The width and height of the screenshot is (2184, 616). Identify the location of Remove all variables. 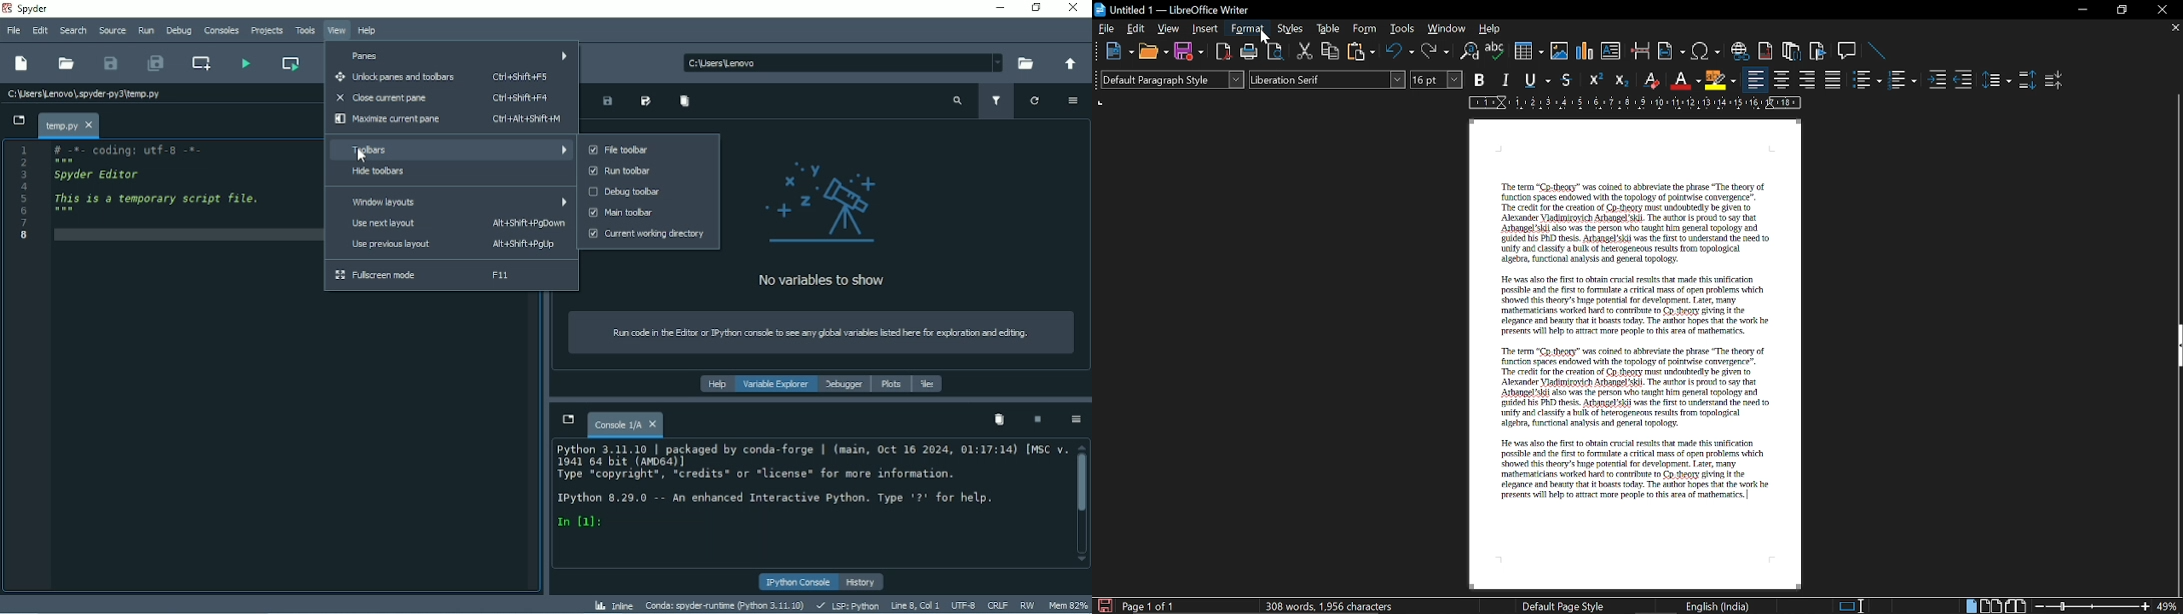
(684, 101).